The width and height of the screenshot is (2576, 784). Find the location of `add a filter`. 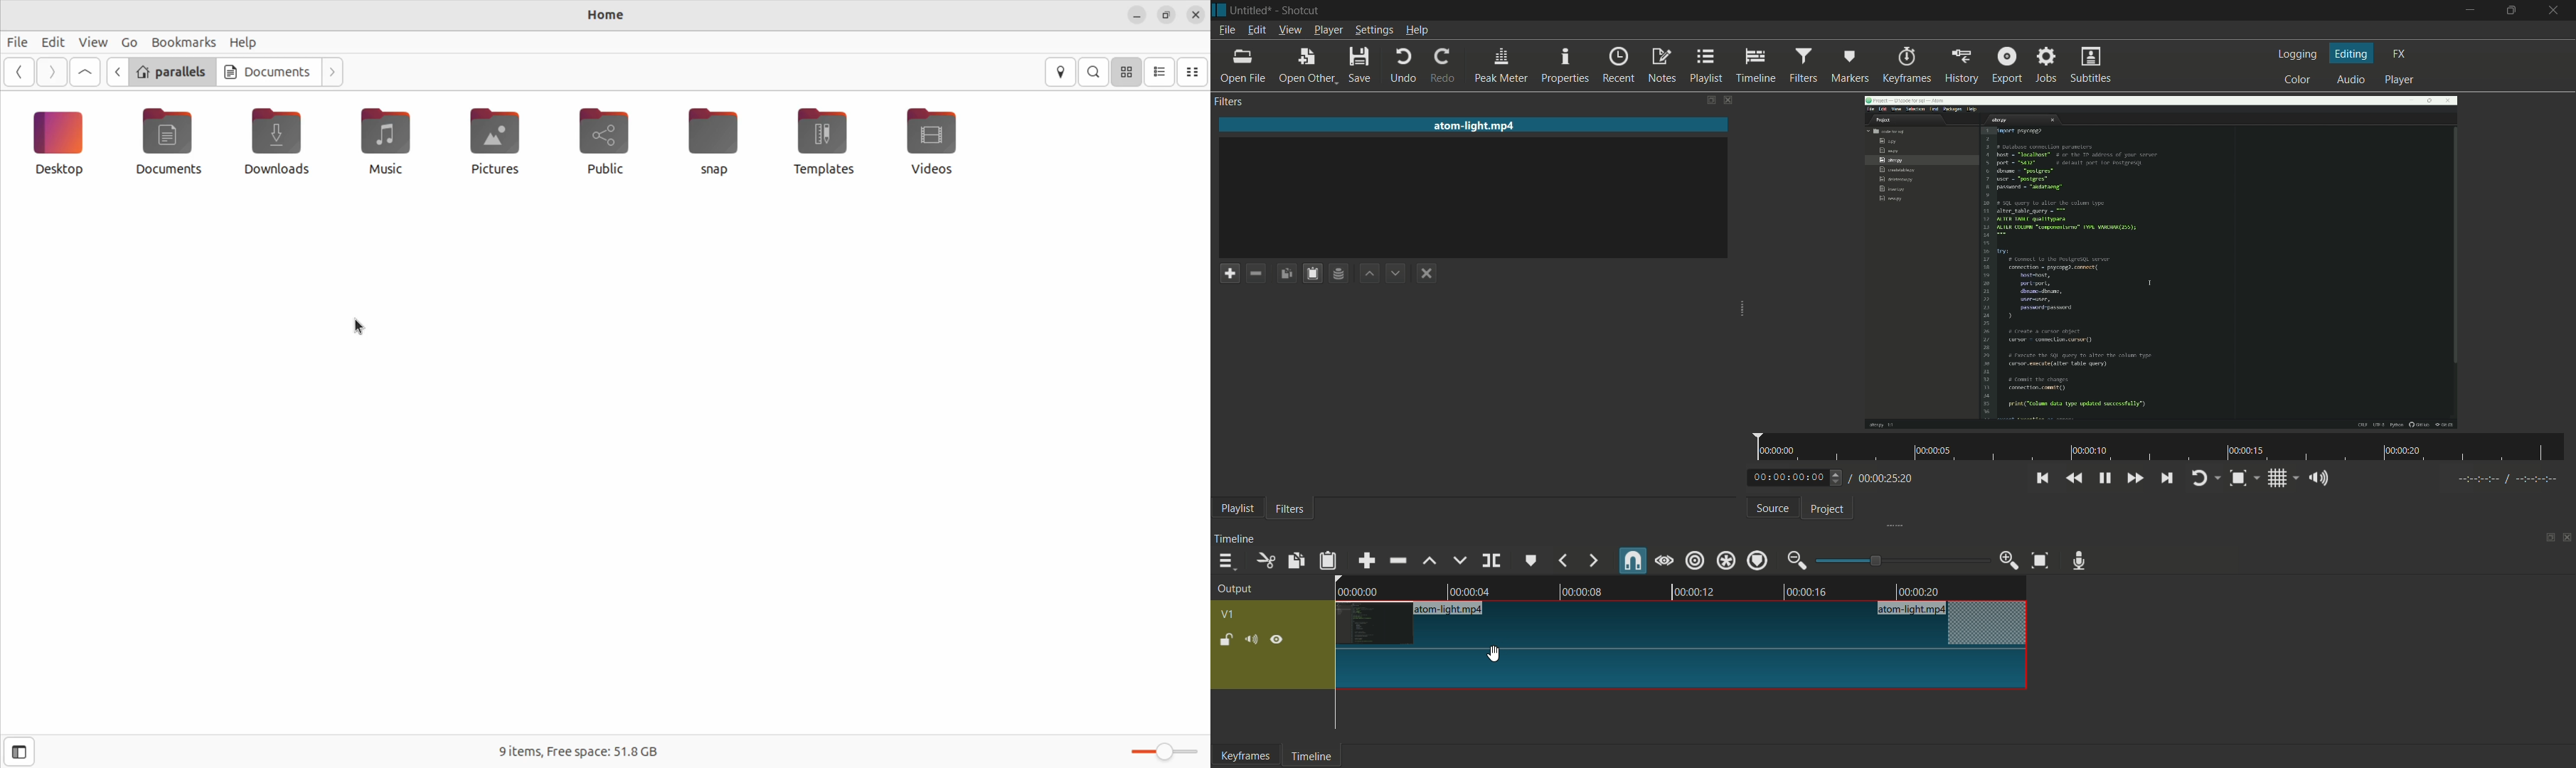

add a filter is located at coordinates (1229, 273).